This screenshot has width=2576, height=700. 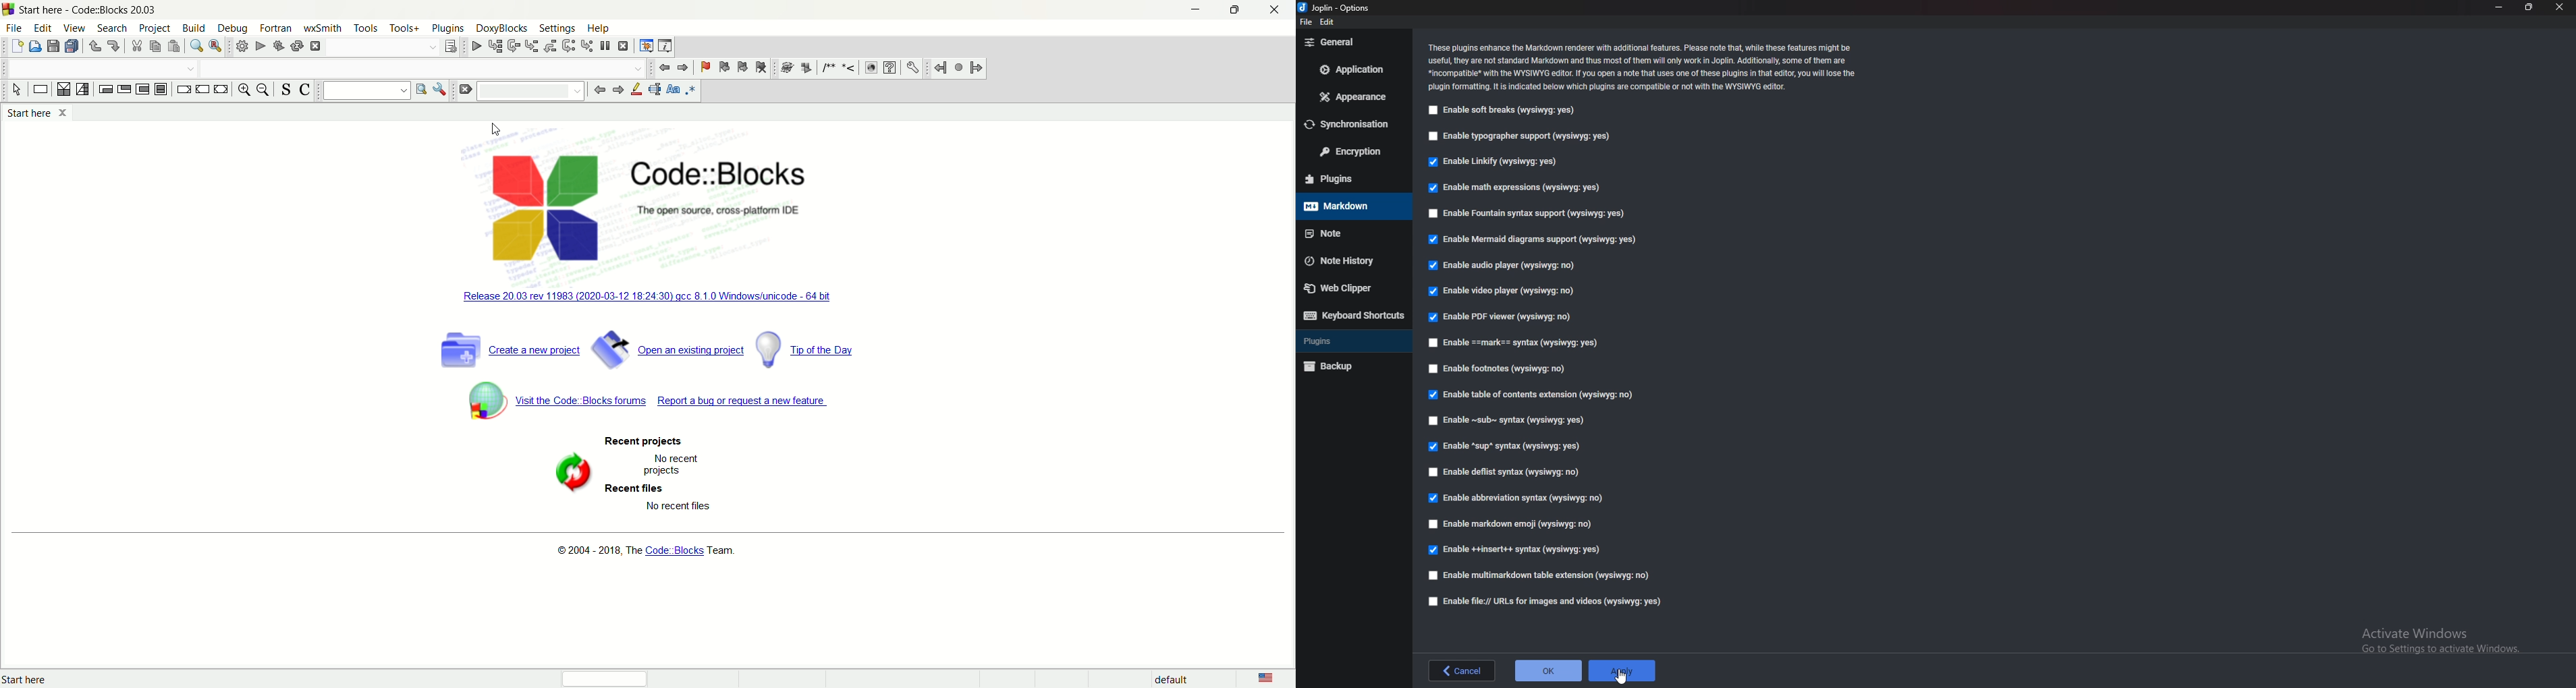 I want to click on run to cursor, so click(x=494, y=47).